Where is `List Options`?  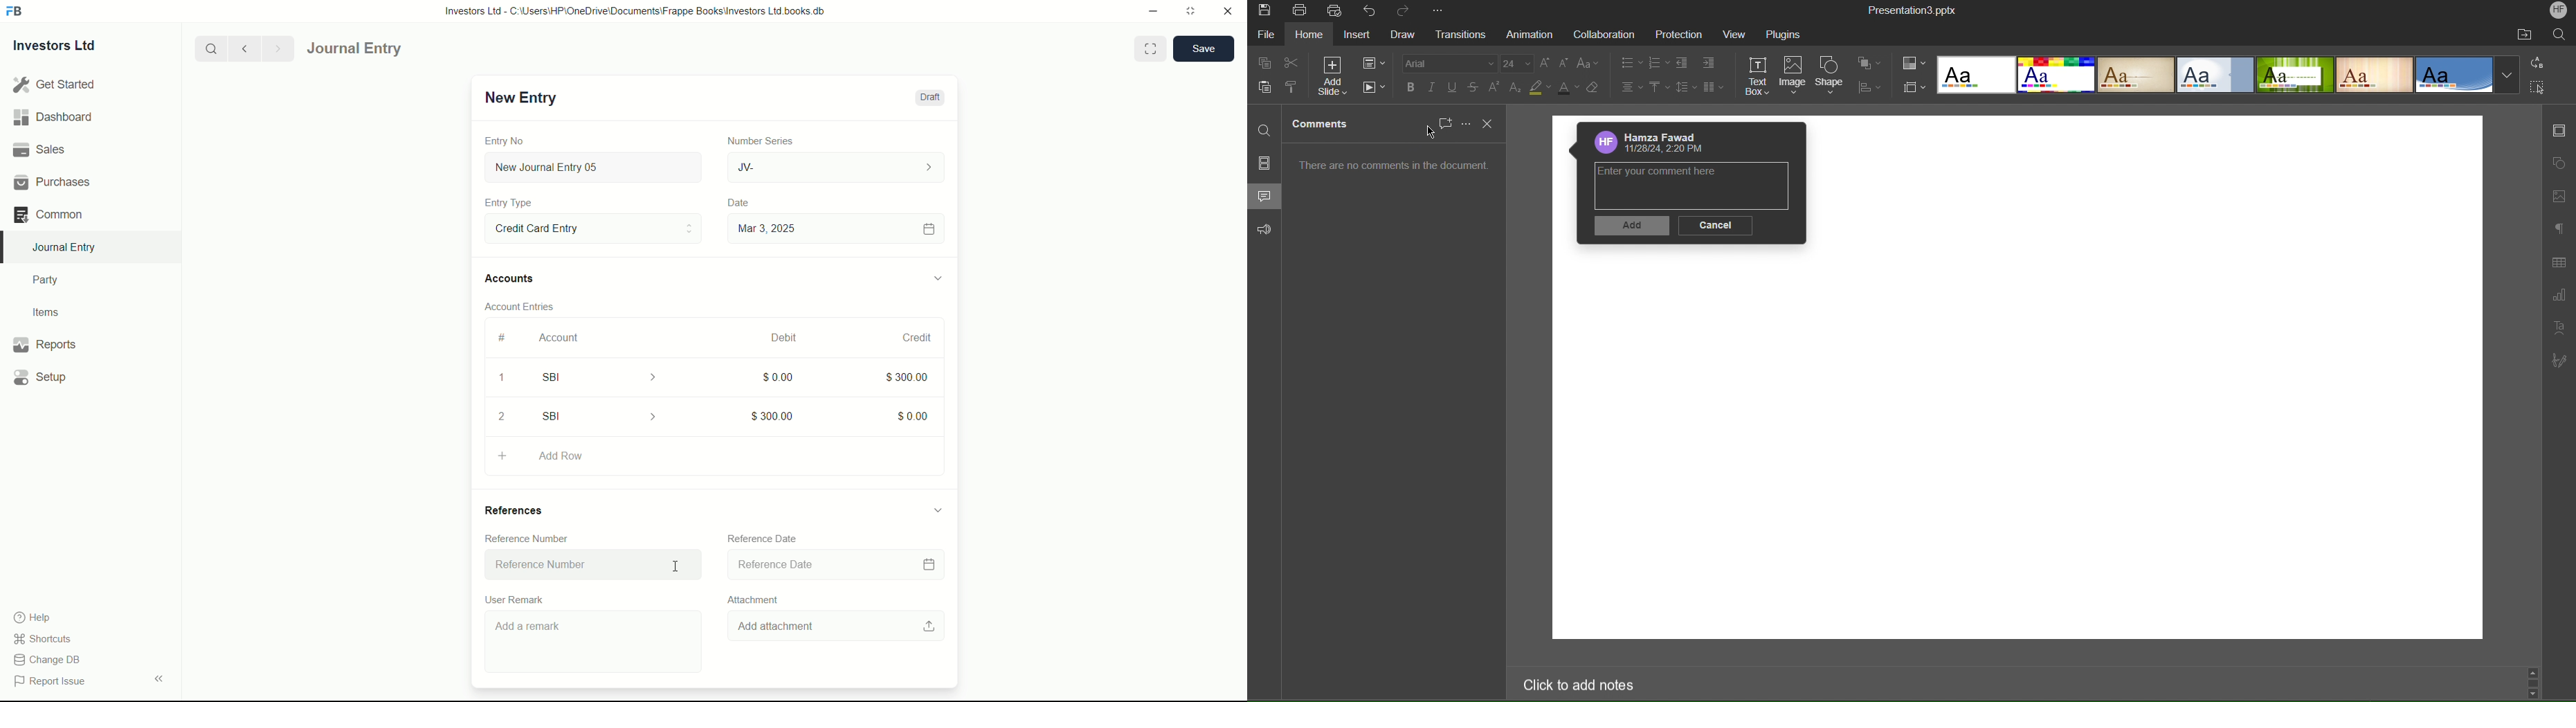
List Options is located at coordinates (1660, 62).